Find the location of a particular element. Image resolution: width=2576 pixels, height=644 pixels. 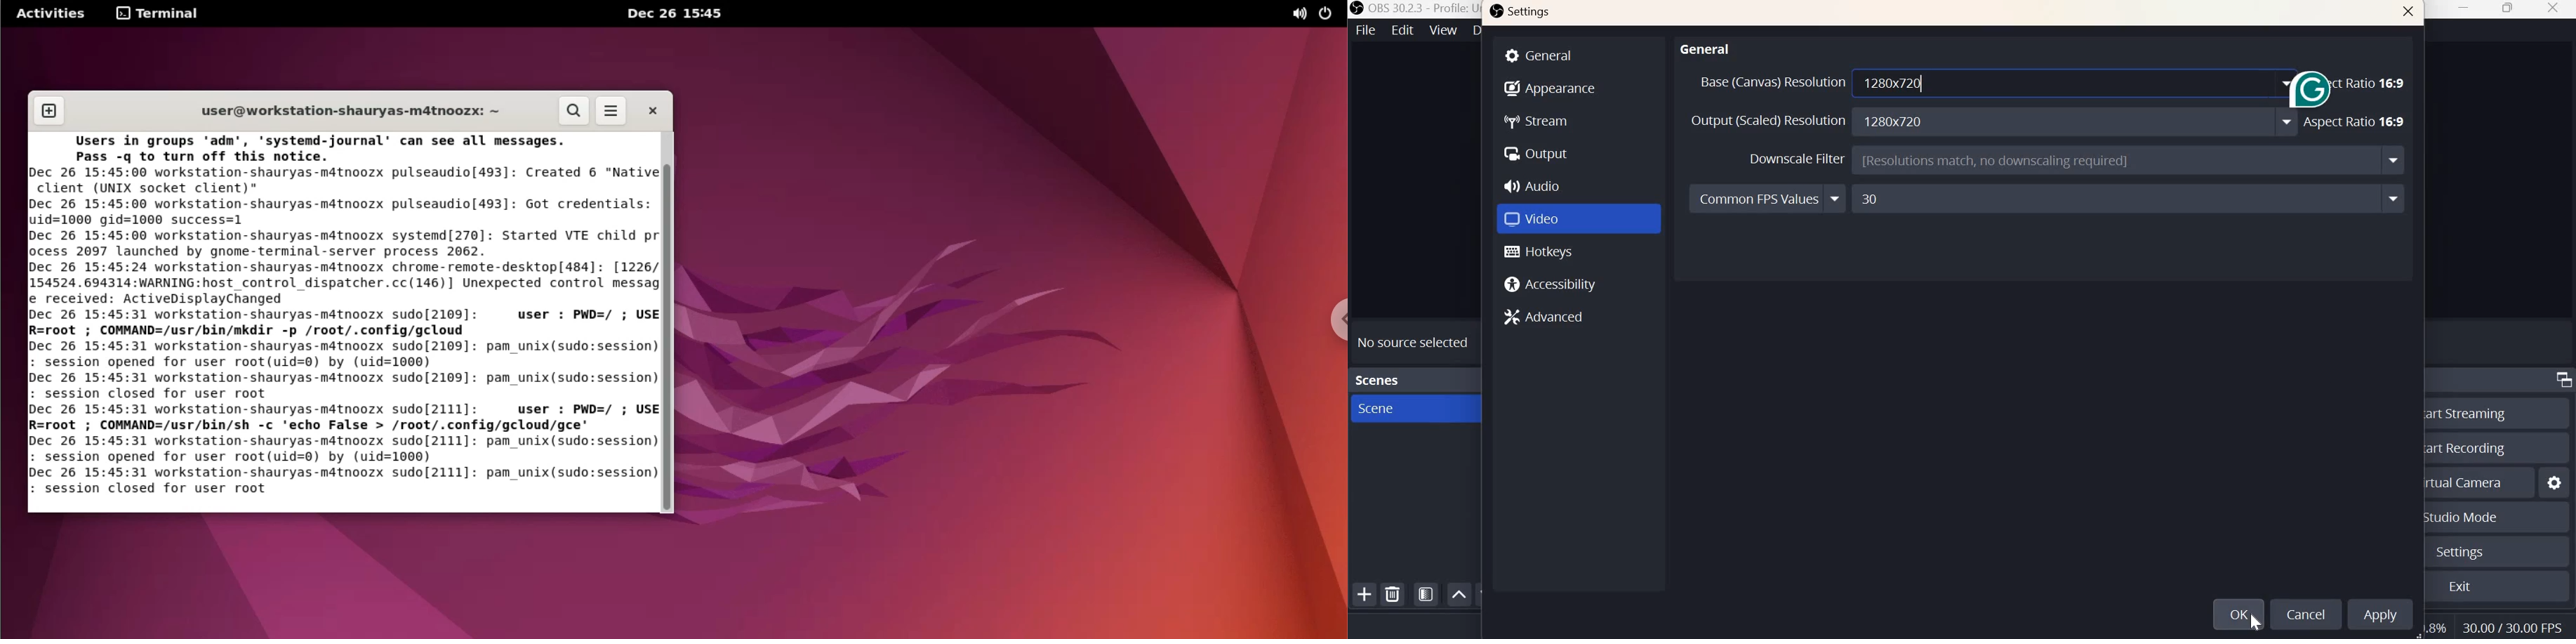

No source selected is located at coordinates (1414, 339).